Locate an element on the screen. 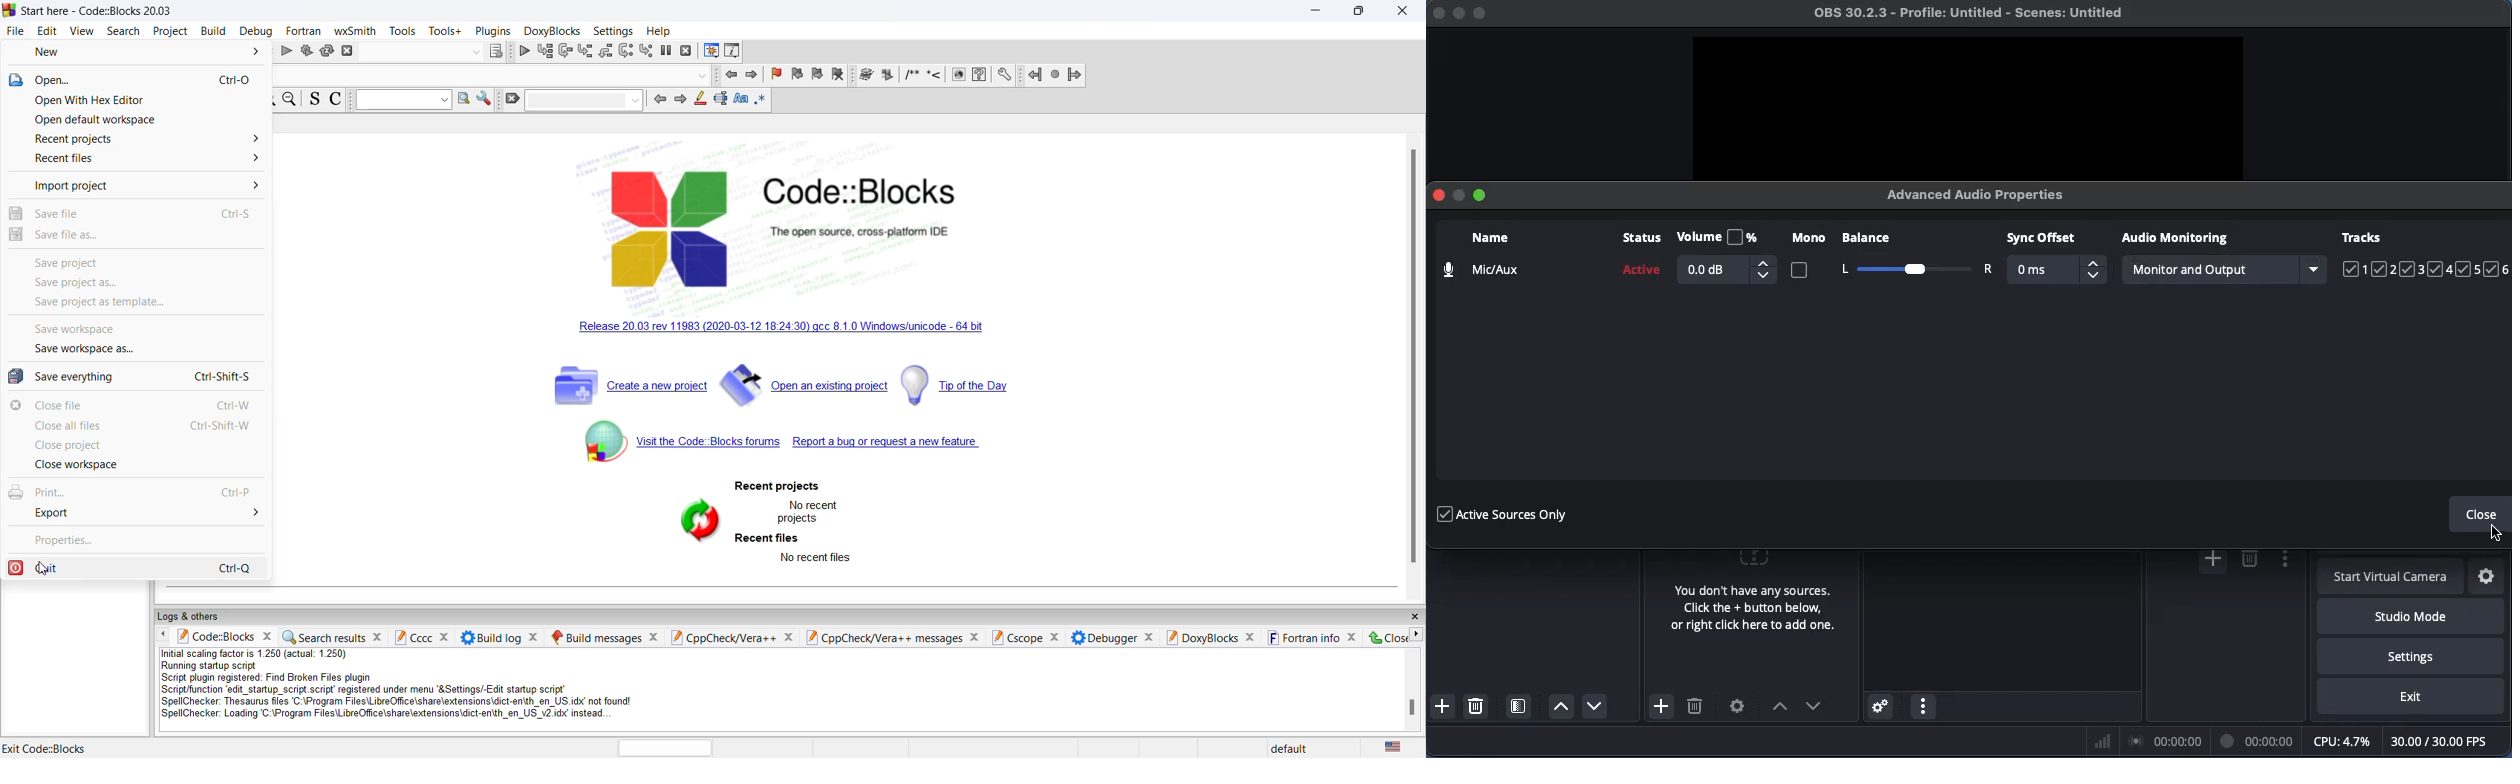 The width and height of the screenshot is (2520, 784). Advanced audio properties is located at coordinates (1879, 707).